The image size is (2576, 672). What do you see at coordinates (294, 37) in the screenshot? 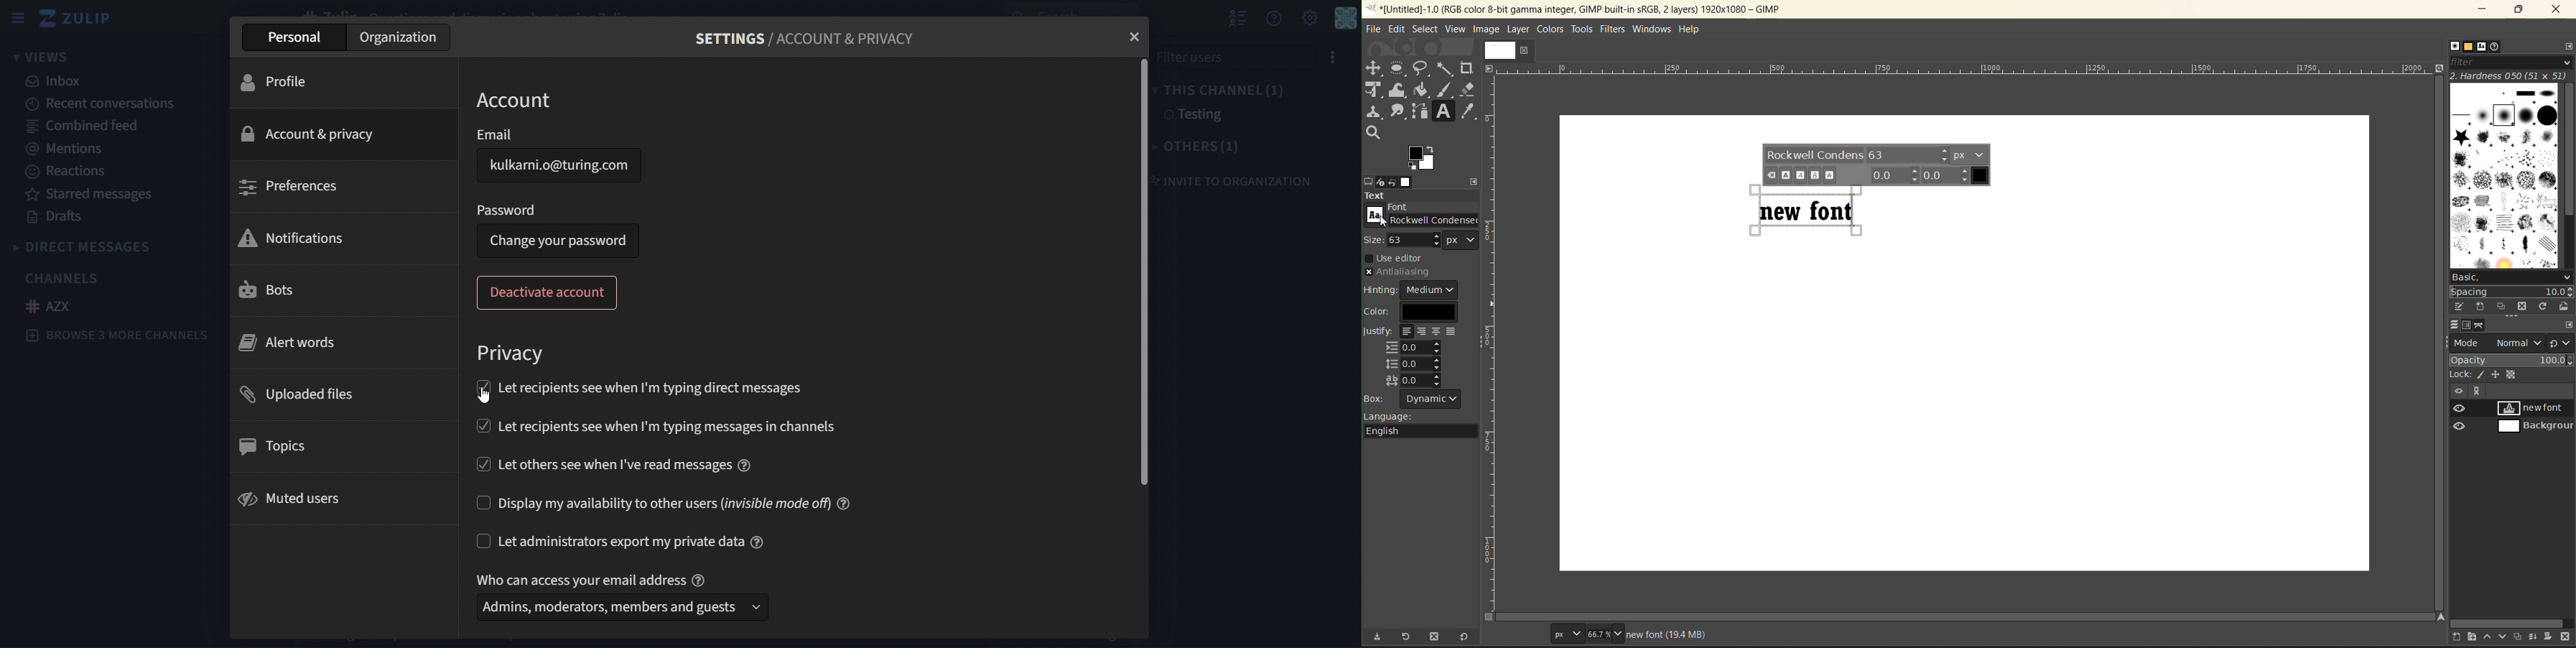
I see `personal` at bounding box center [294, 37].